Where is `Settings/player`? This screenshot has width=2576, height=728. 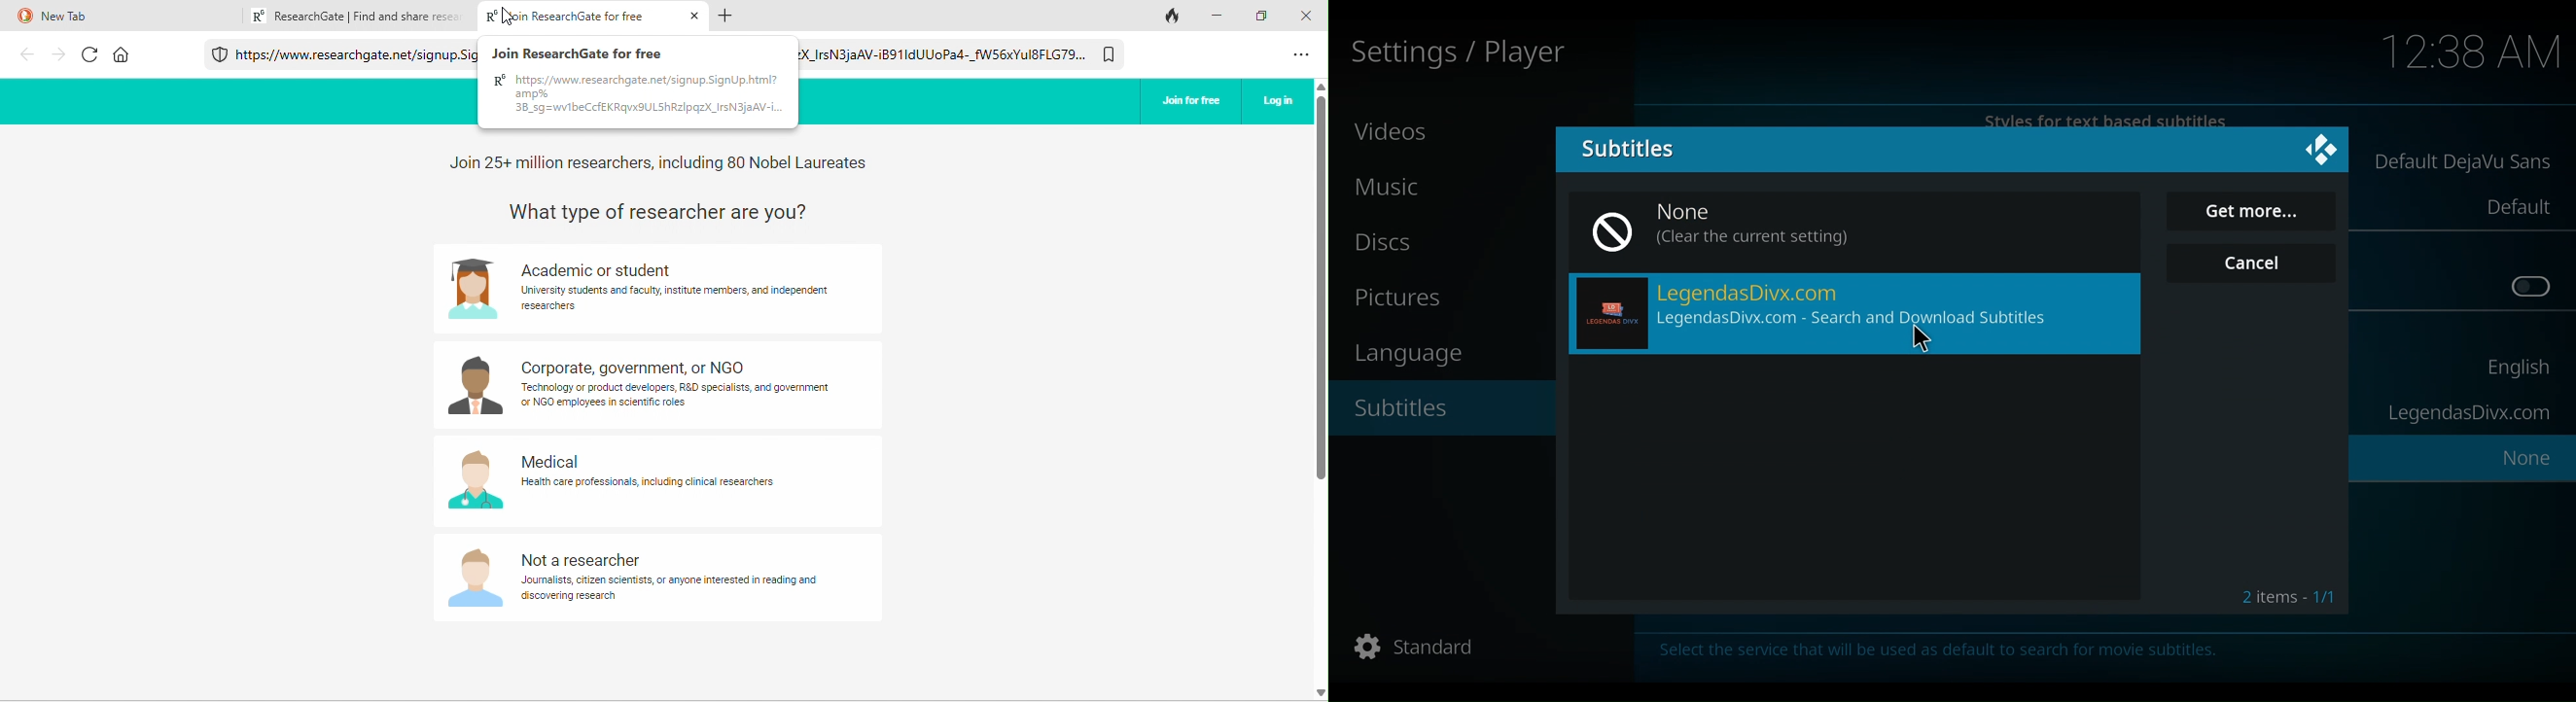 Settings/player is located at coordinates (1456, 54).